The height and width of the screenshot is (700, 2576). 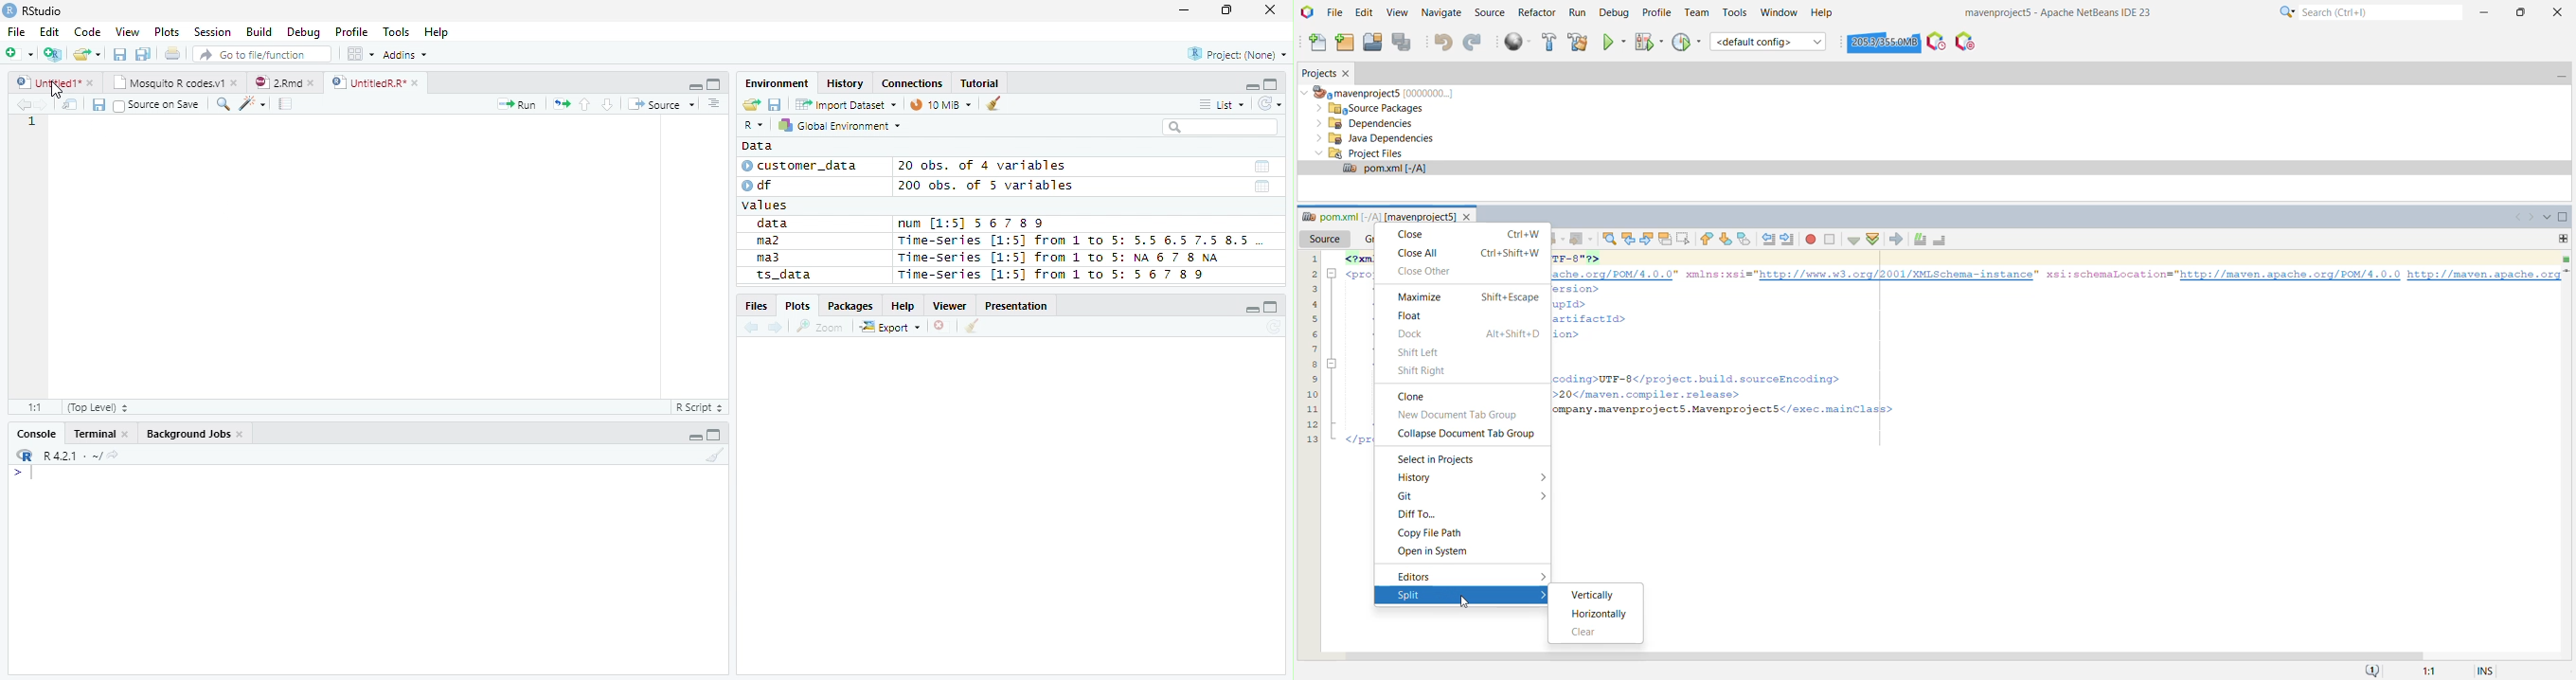 What do you see at coordinates (211, 31) in the screenshot?
I see `Session` at bounding box center [211, 31].